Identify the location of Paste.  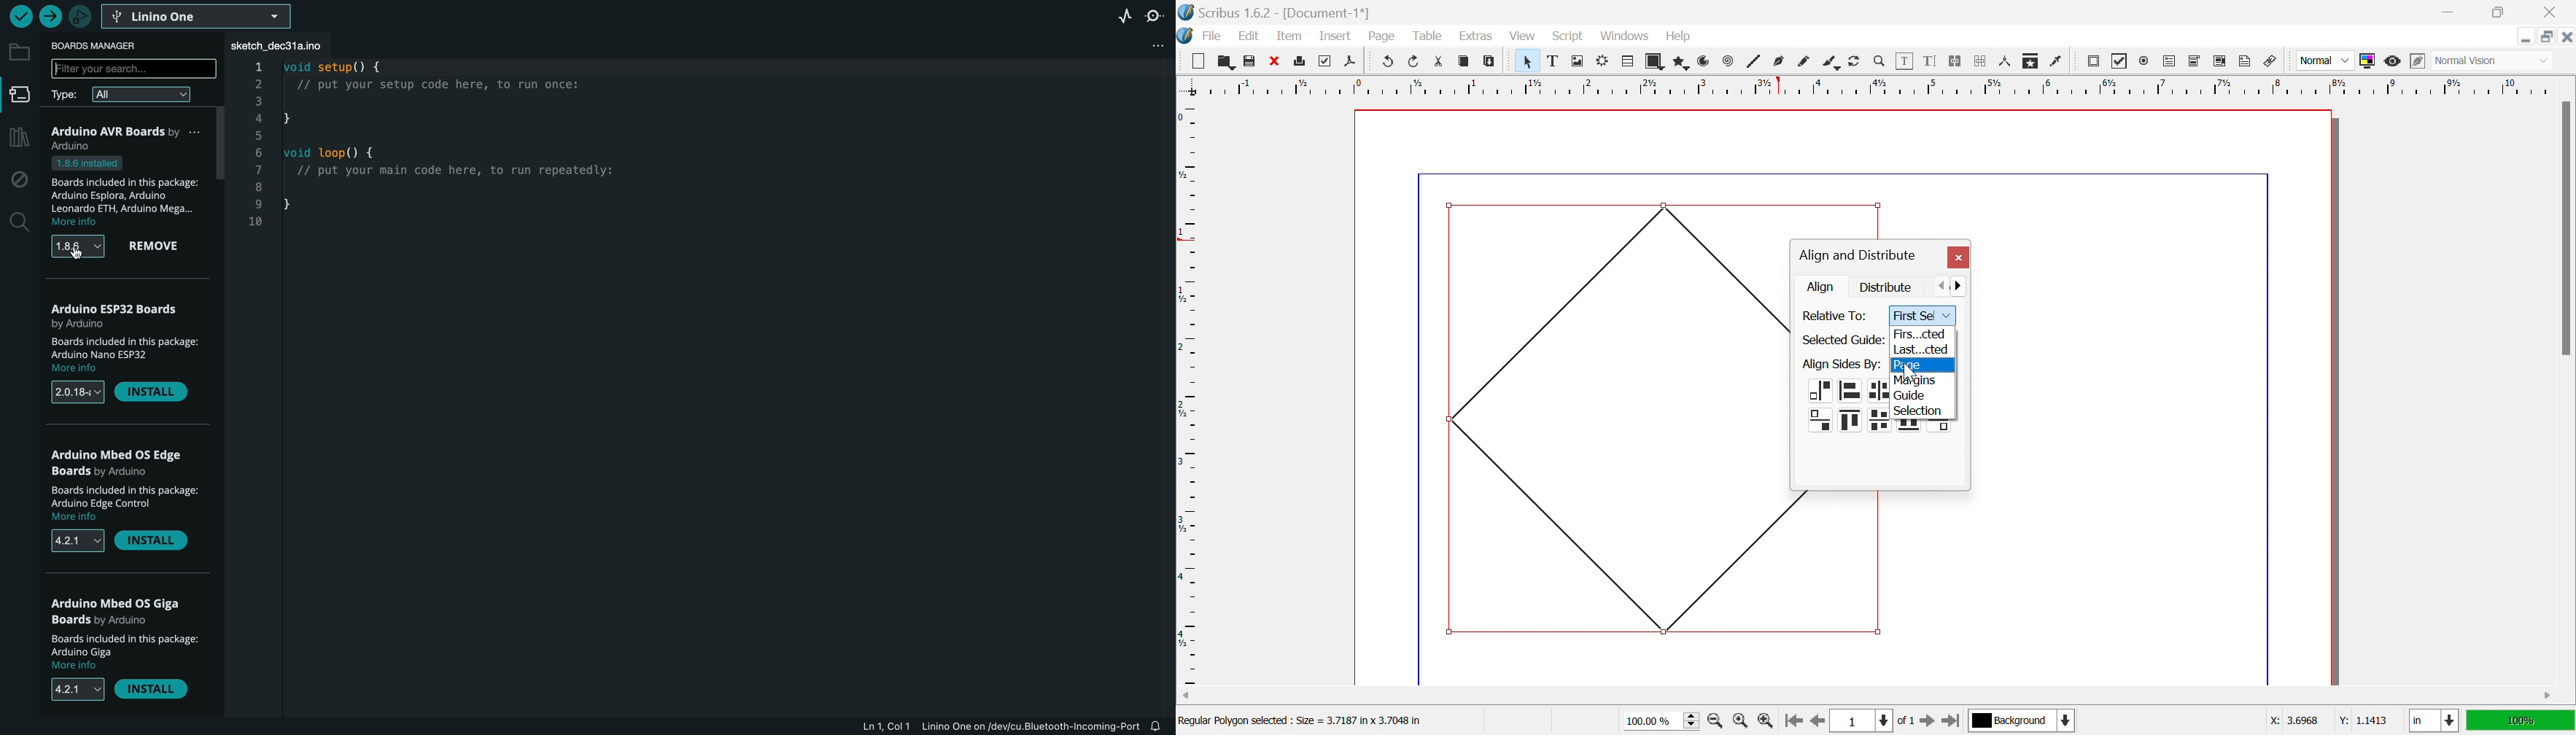
(1491, 61).